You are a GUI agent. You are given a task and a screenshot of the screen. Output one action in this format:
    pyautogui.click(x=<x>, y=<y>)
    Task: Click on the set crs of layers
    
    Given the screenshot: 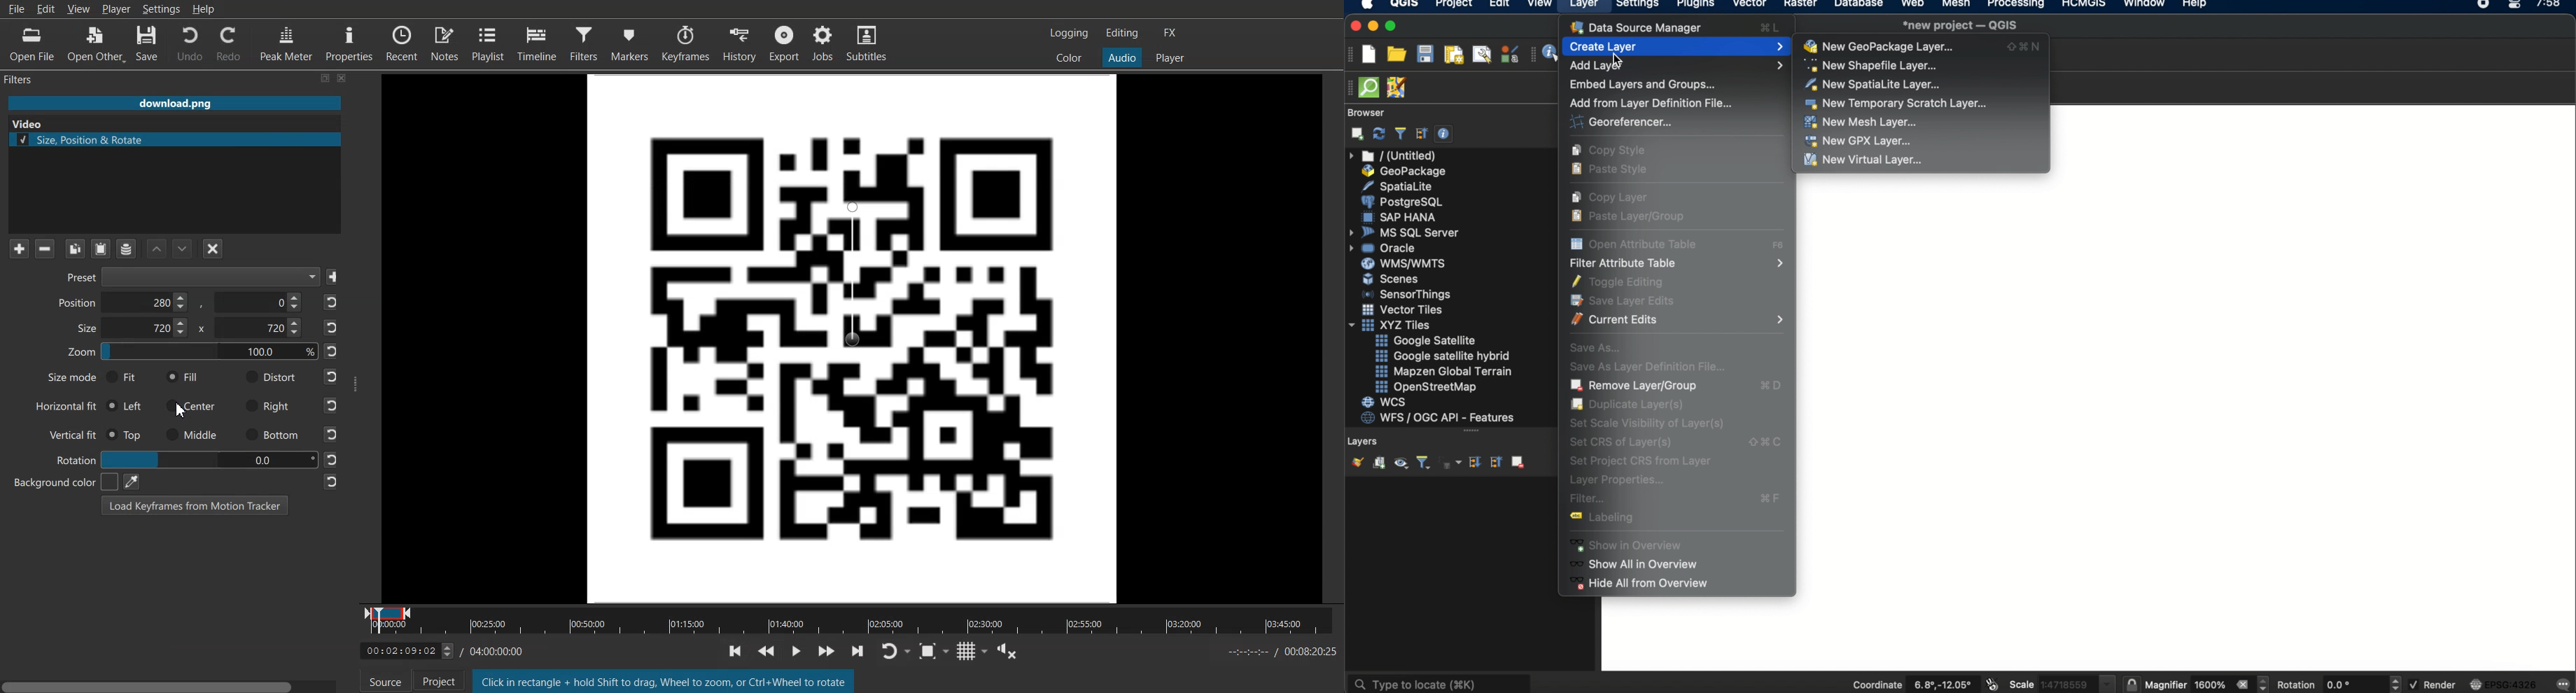 What is the action you would take?
    pyautogui.click(x=1680, y=443)
    